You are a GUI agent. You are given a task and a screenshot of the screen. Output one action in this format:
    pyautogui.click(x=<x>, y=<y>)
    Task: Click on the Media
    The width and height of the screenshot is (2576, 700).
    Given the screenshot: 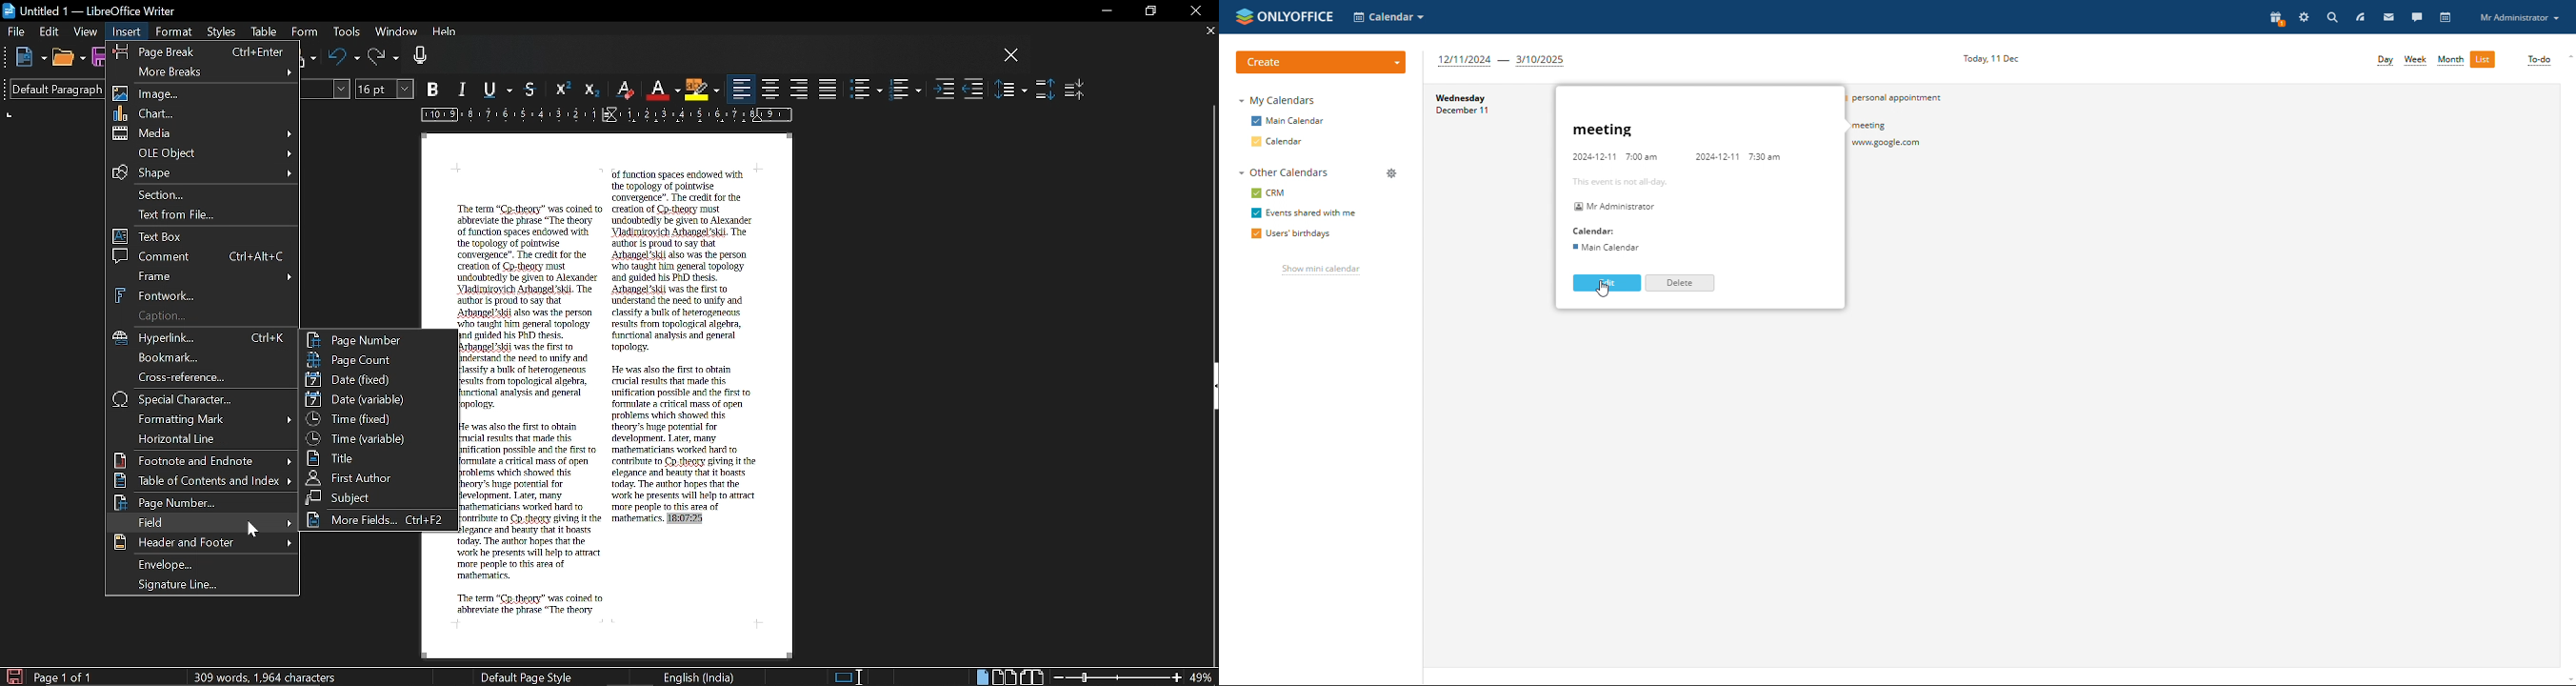 What is the action you would take?
    pyautogui.click(x=205, y=133)
    